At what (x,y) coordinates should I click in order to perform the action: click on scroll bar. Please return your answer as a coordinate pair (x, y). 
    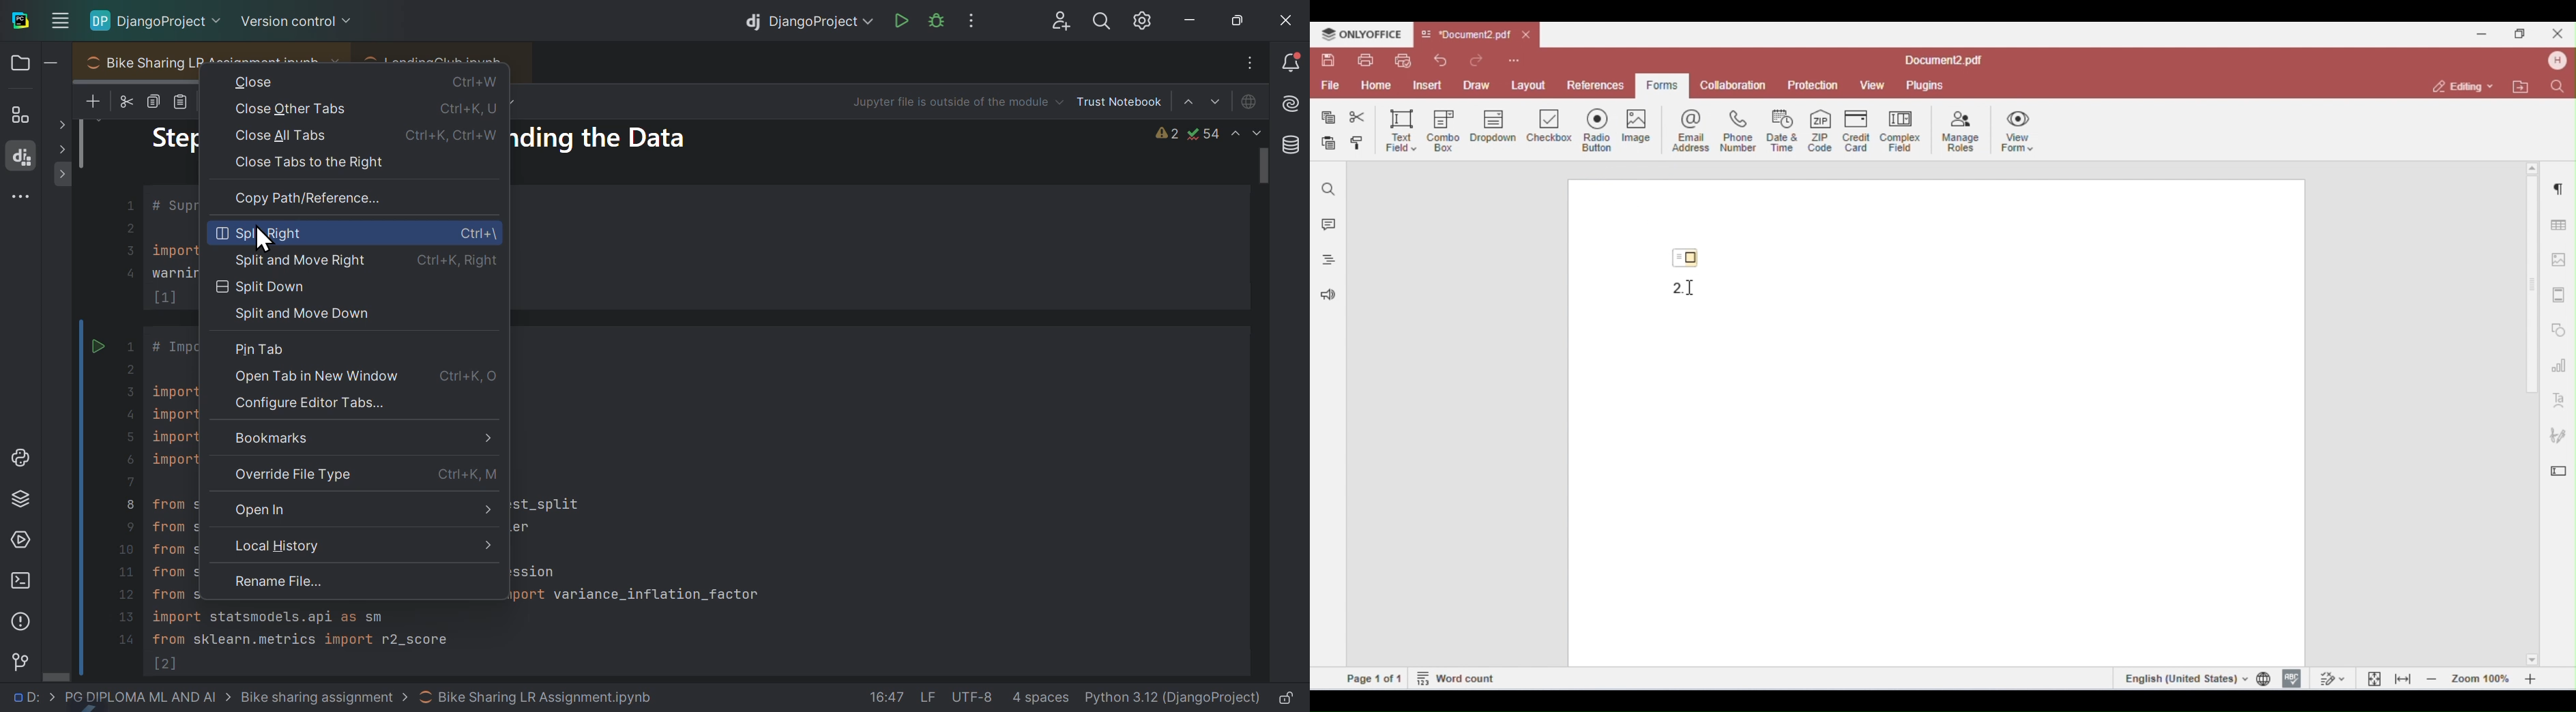
    Looking at the image, I should click on (1263, 167).